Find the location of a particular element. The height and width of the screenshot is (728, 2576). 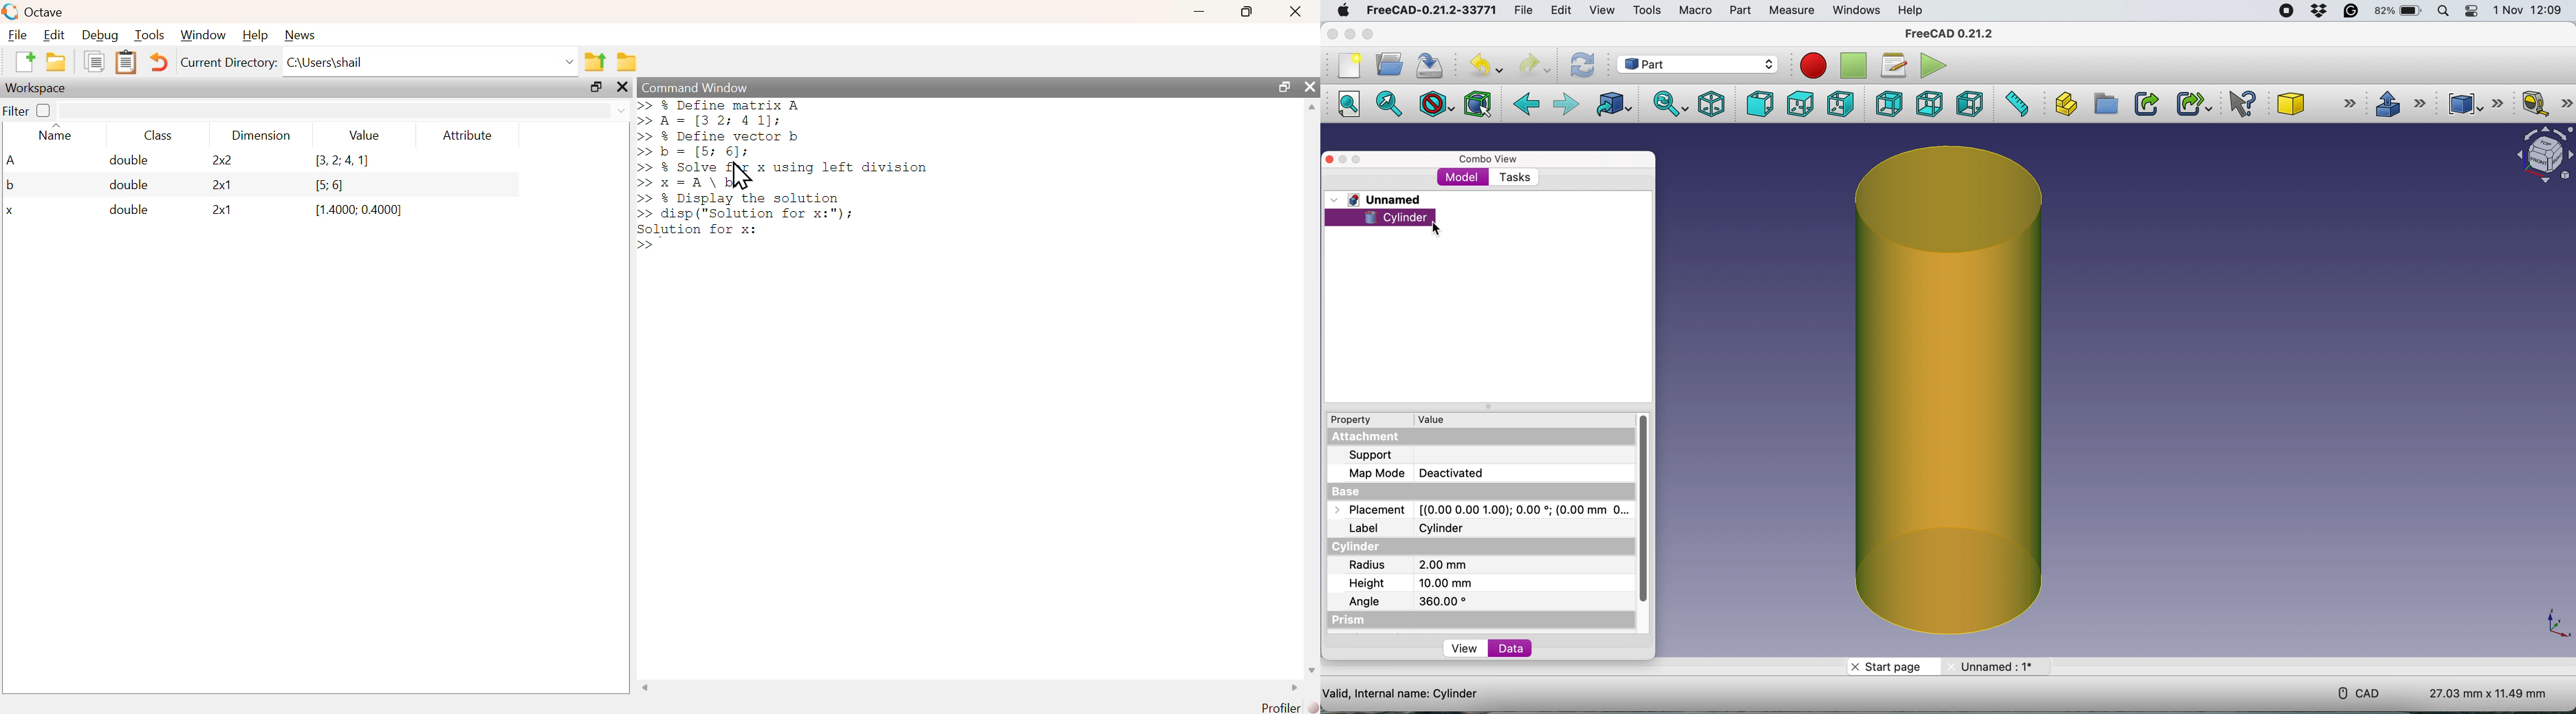

extrusions is located at coordinates (2404, 105).